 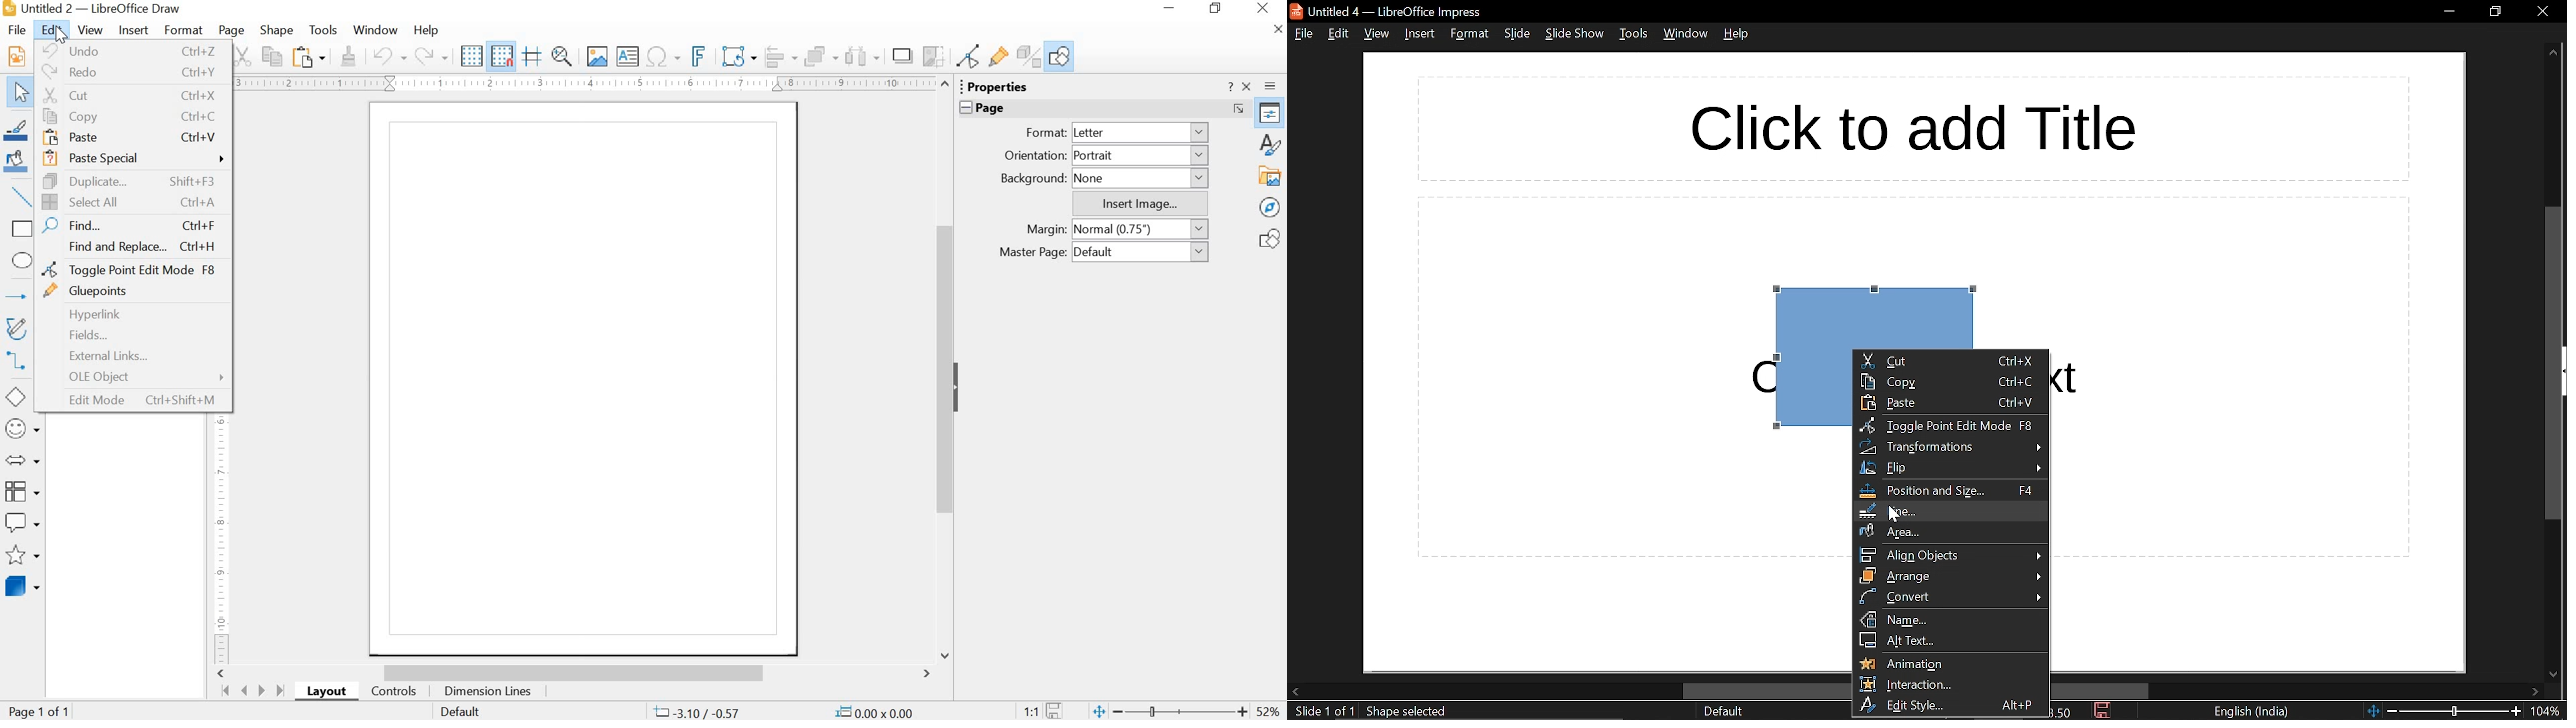 What do you see at coordinates (1954, 618) in the screenshot?
I see `name` at bounding box center [1954, 618].